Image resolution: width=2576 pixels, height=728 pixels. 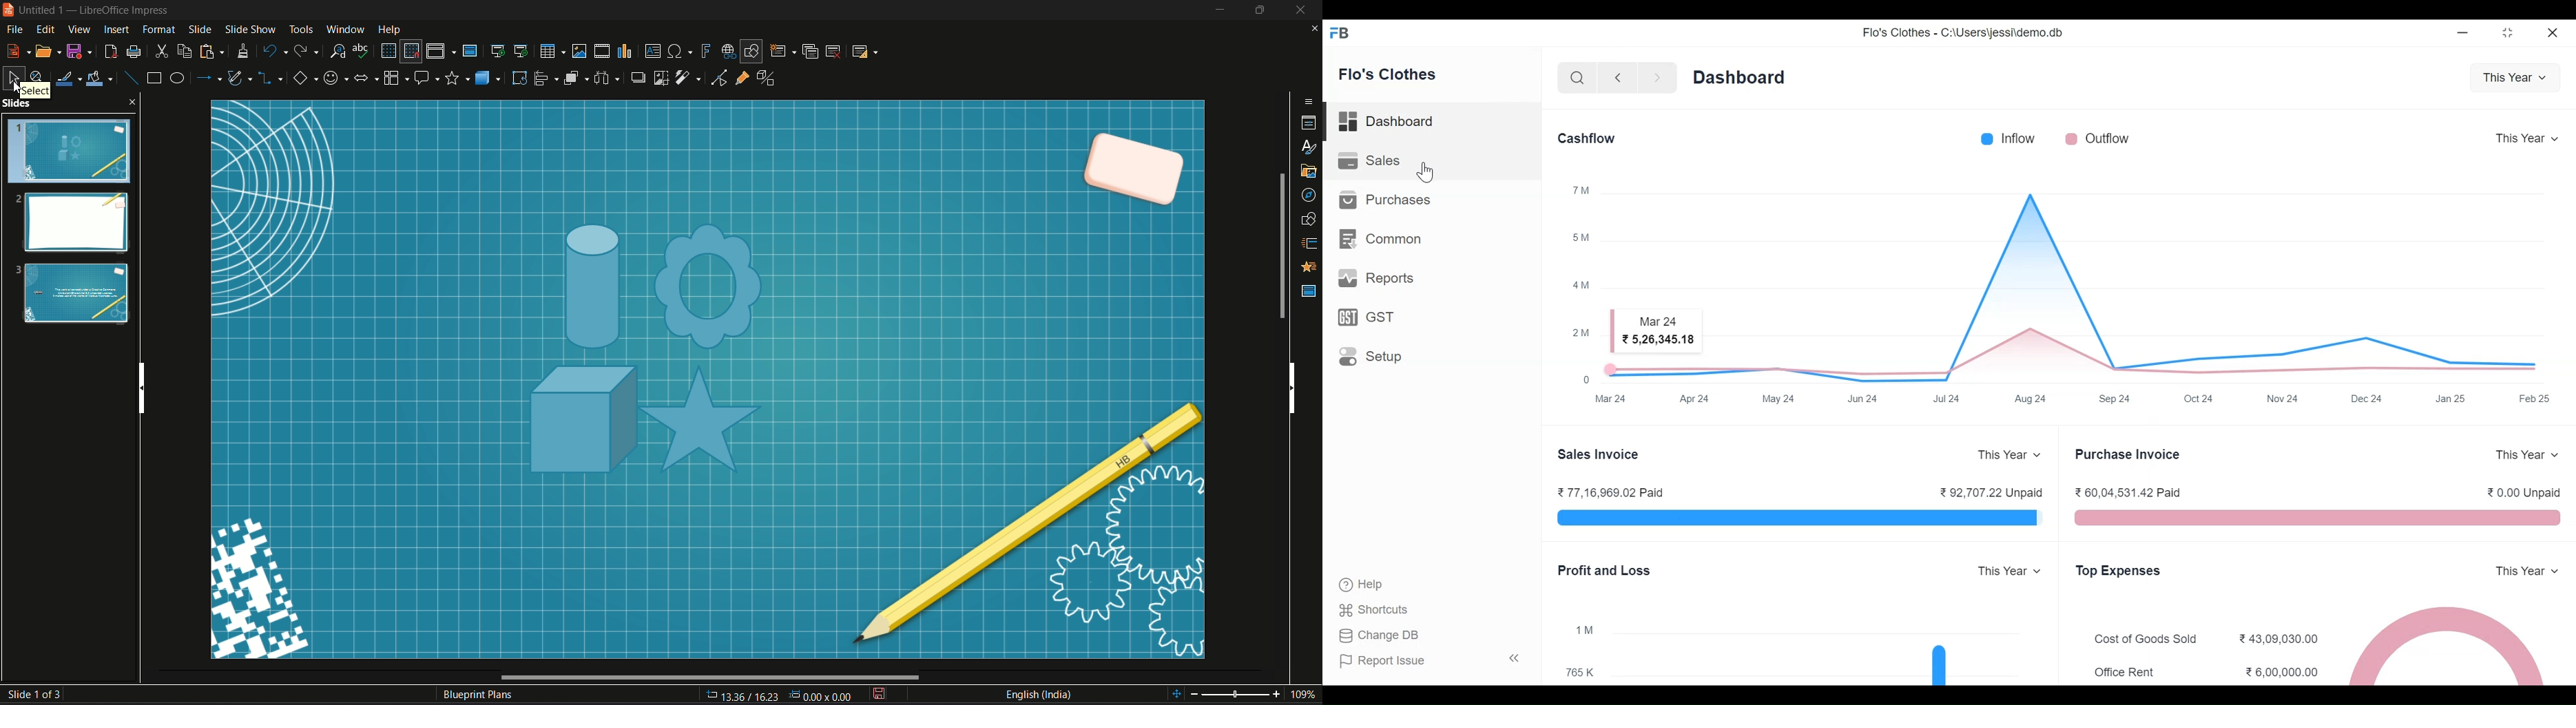 What do you see at coordinates (109, 52) in the screenshot?
I see `export` at bounding box center [109, 52].